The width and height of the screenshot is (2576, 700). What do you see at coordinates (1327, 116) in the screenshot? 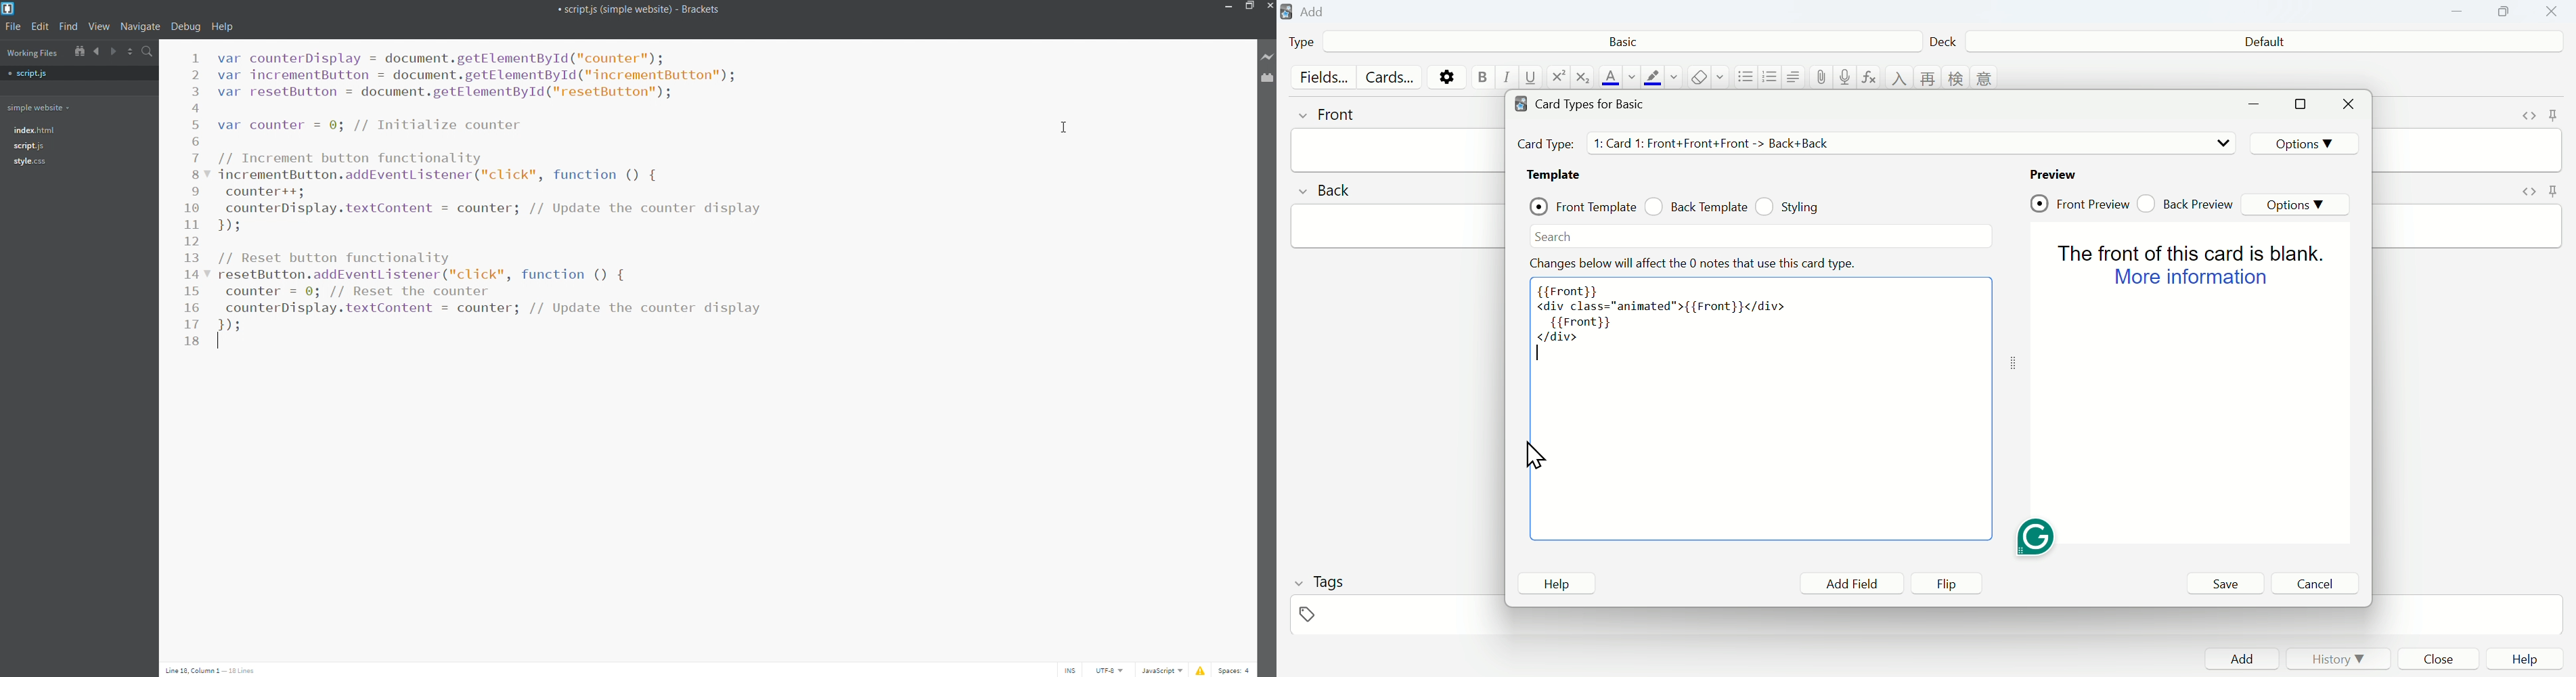
I see `front` at bounding box center [1327, 116].